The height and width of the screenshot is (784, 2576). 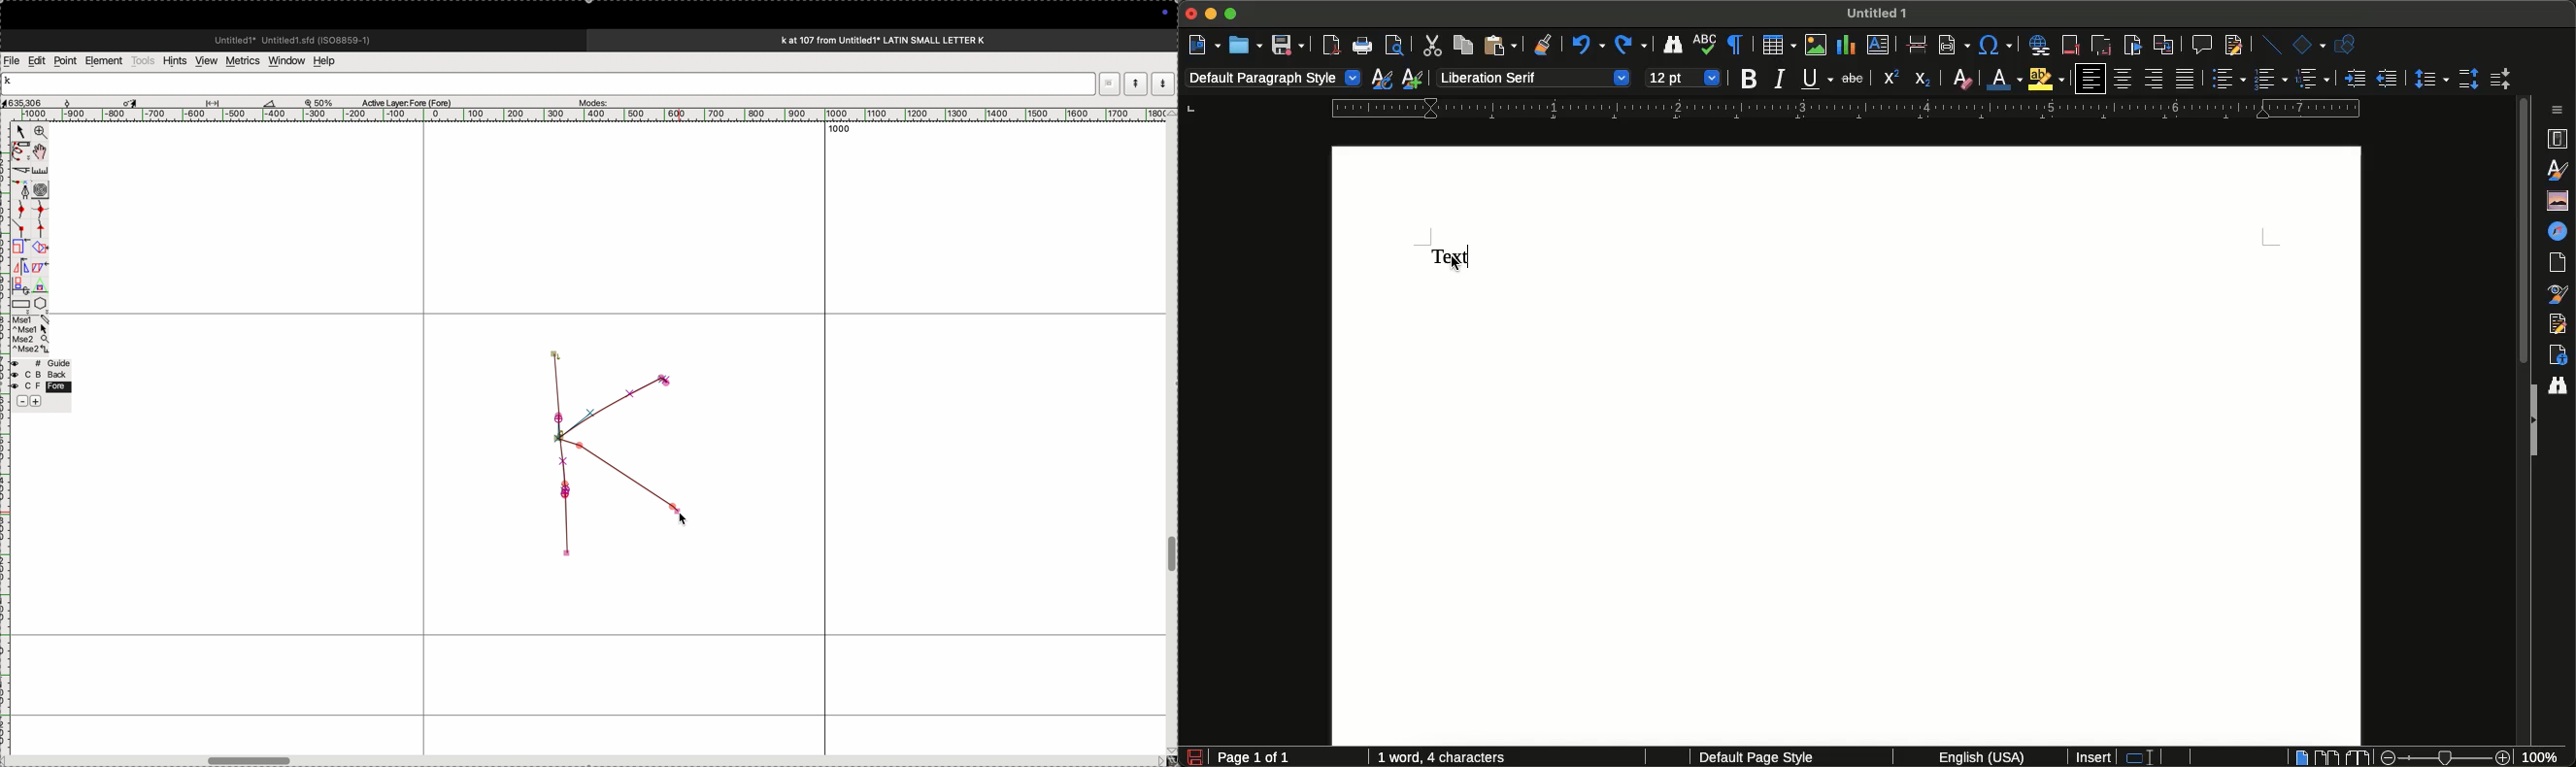 What do you see at coordinates (2270, 77) in the screenshot?
I see `Toggle ordered list` at bounding box center [2270, 77].